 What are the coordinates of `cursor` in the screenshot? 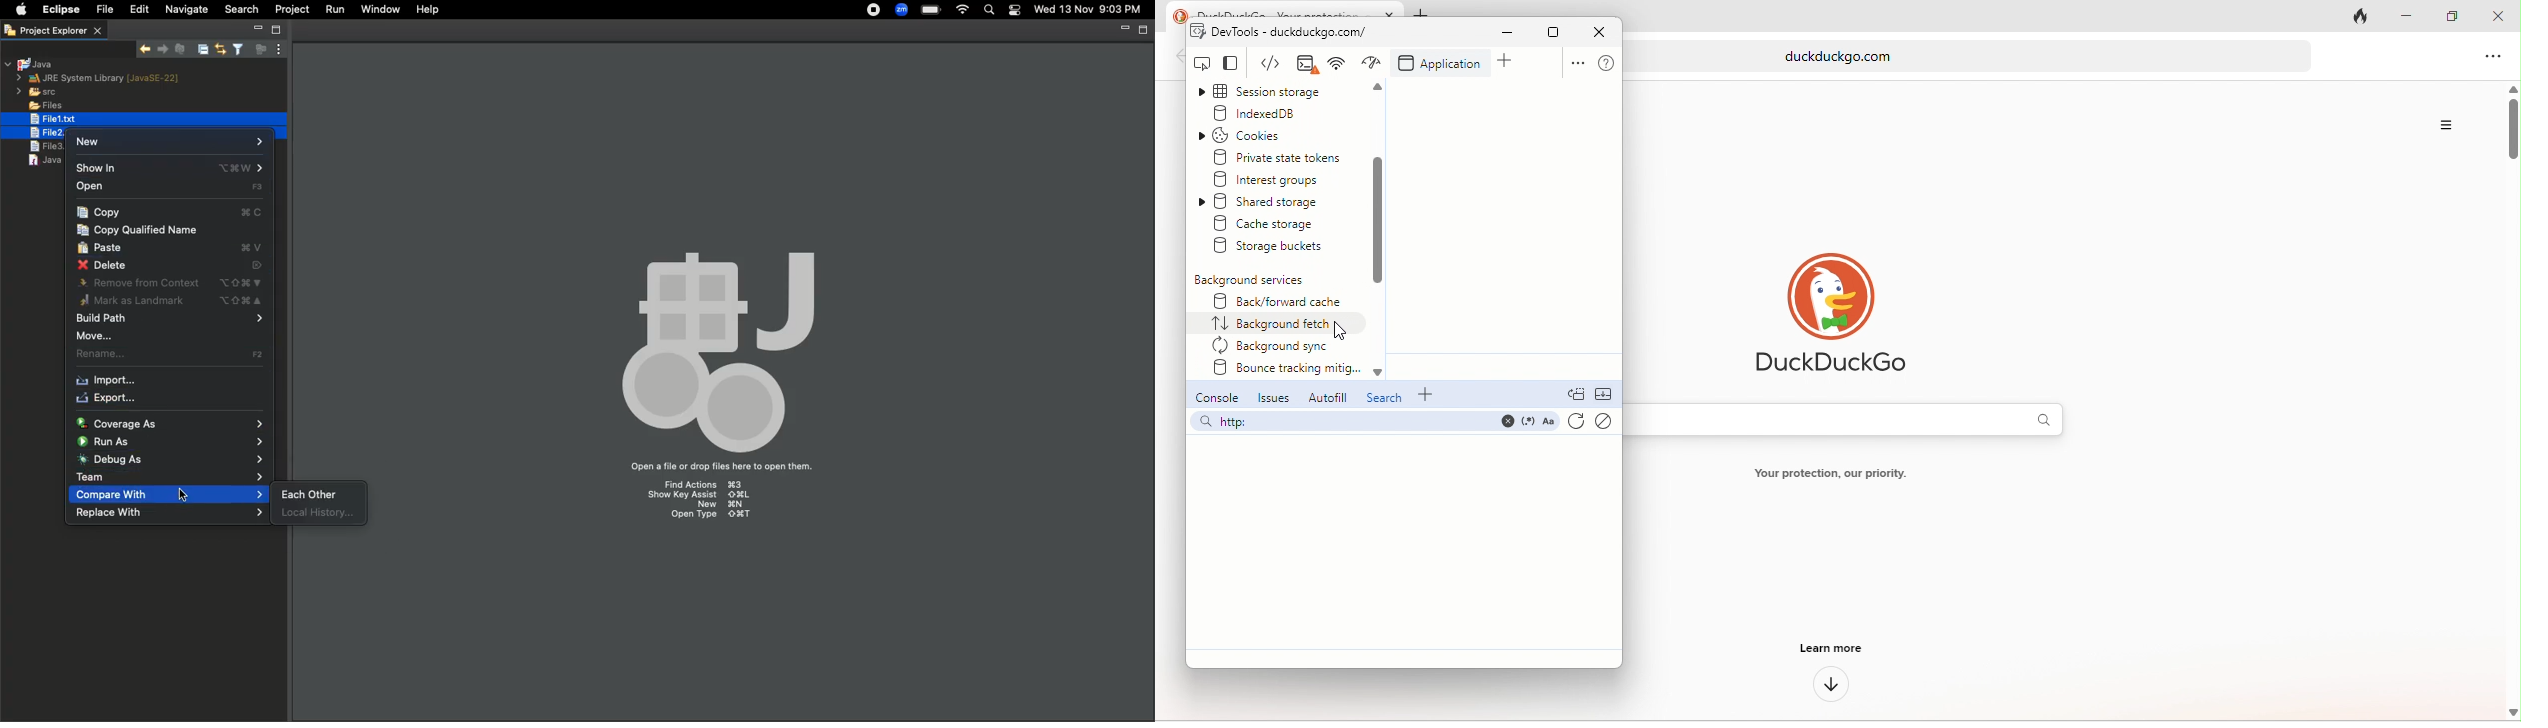 It's located at (185, 497).